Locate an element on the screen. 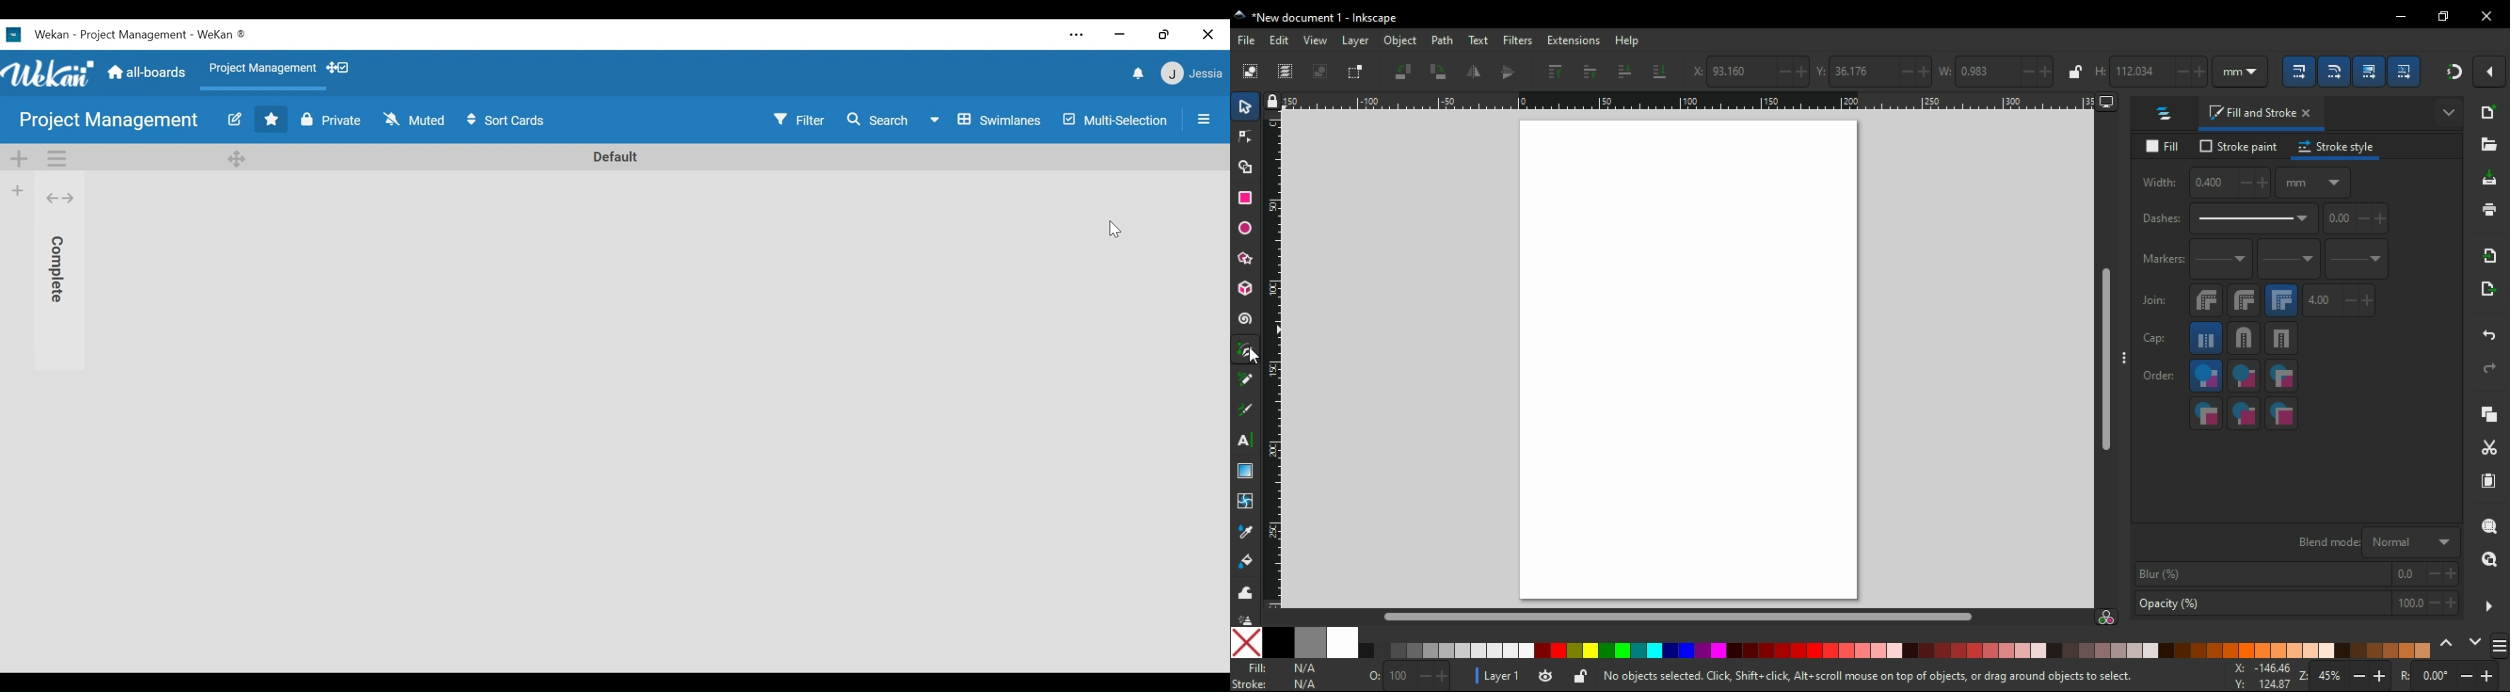 The height and width of the screenshot is (700, 2520). join is located at coordinates (2154, 300).